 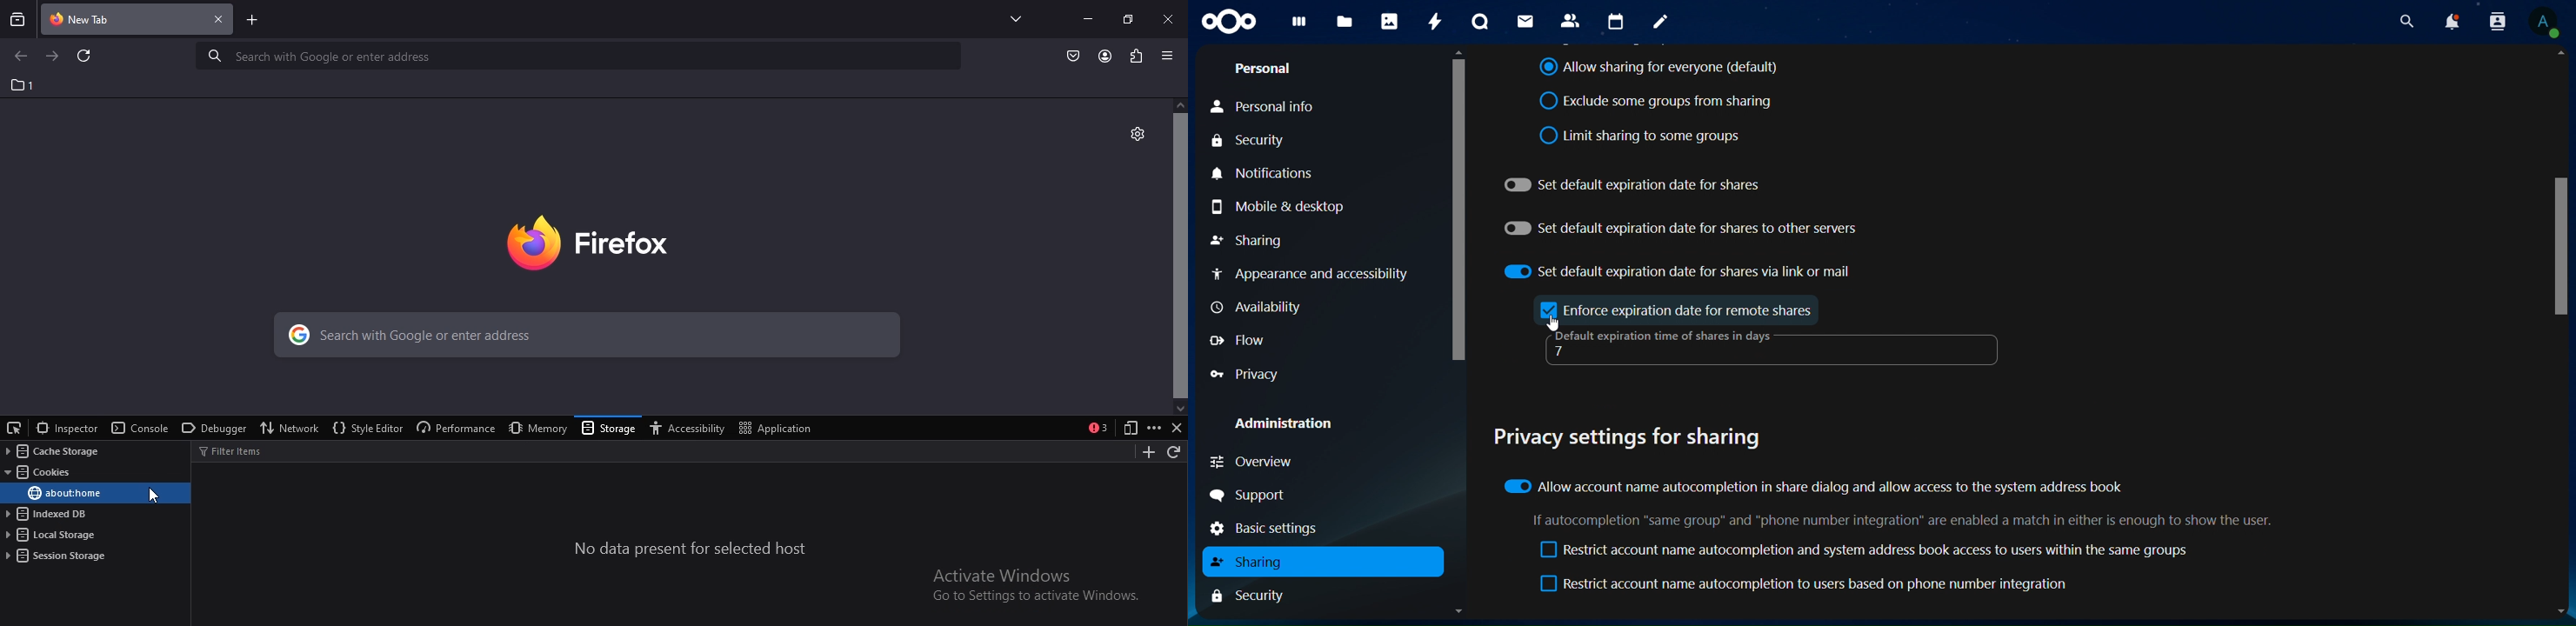 What do you see at coordinates (1268, 107) in the screenshot?
I see `personal info` at bounding box center [1268, 107].